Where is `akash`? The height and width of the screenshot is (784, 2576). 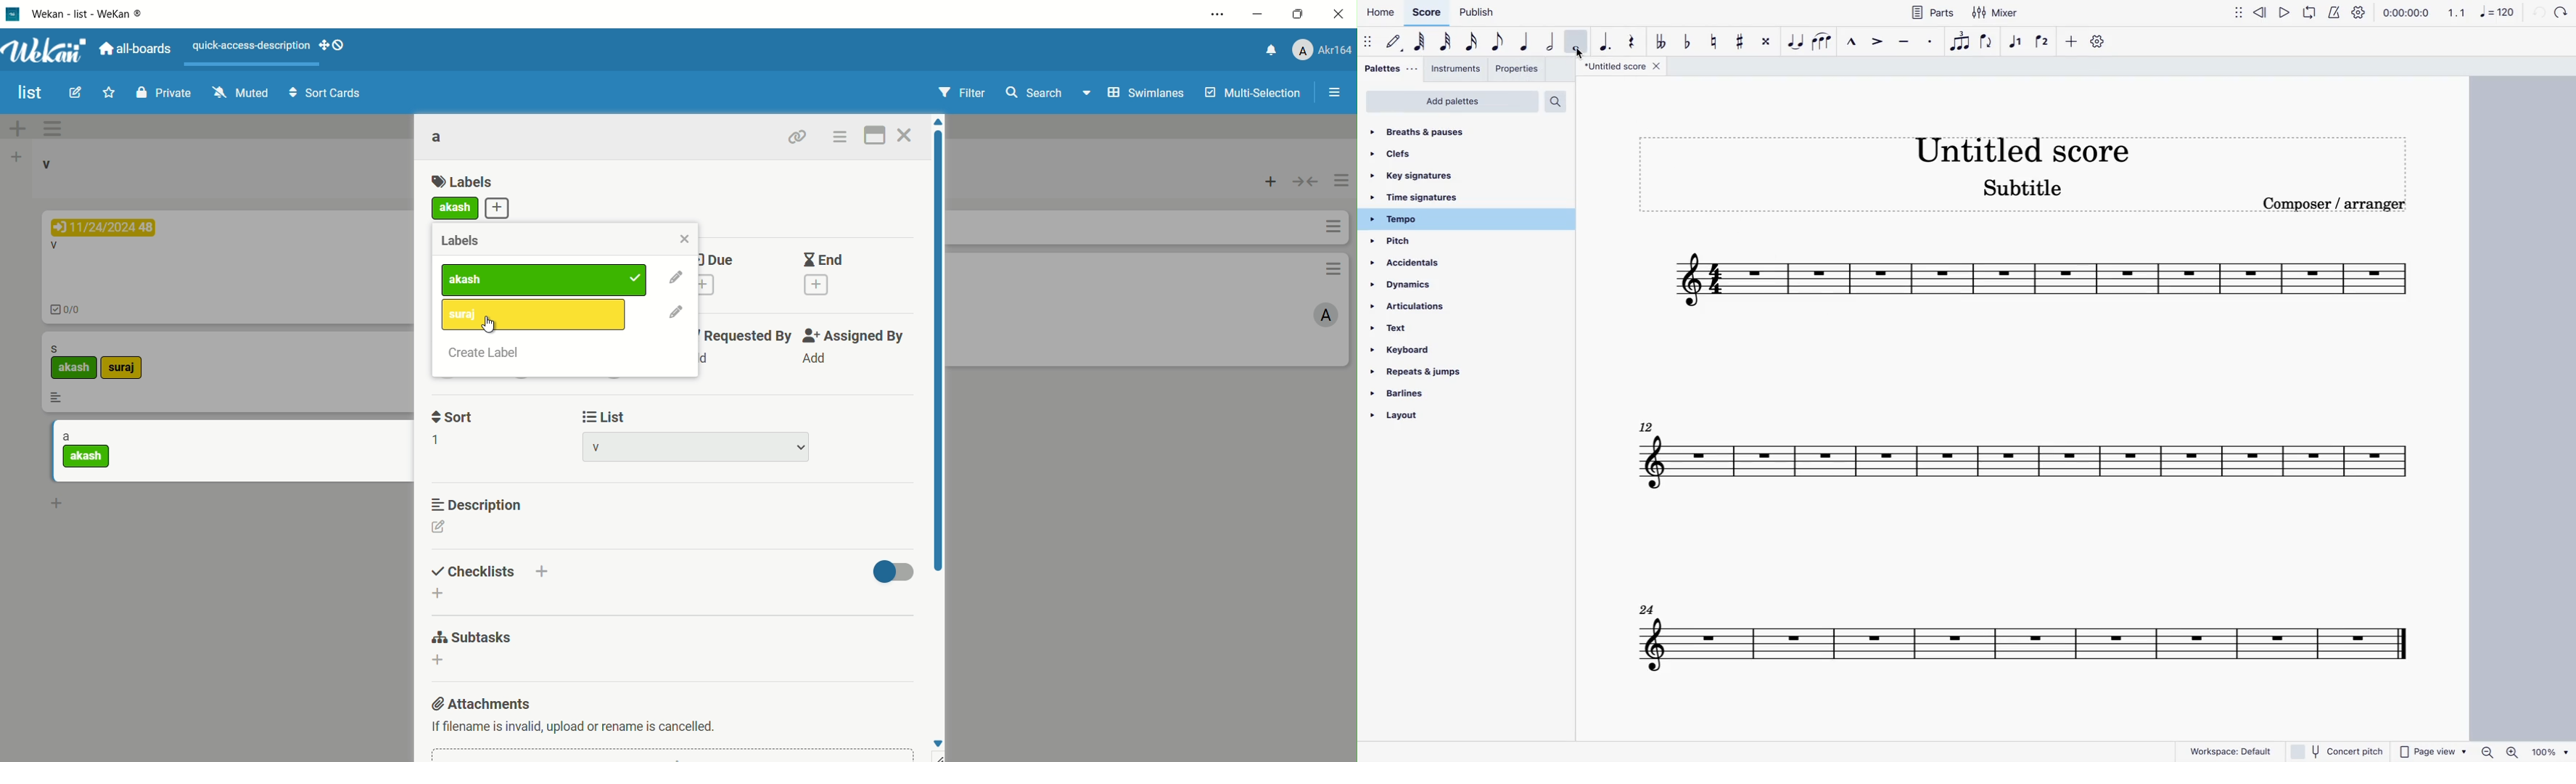
akash is located at coordinates (454, 210).